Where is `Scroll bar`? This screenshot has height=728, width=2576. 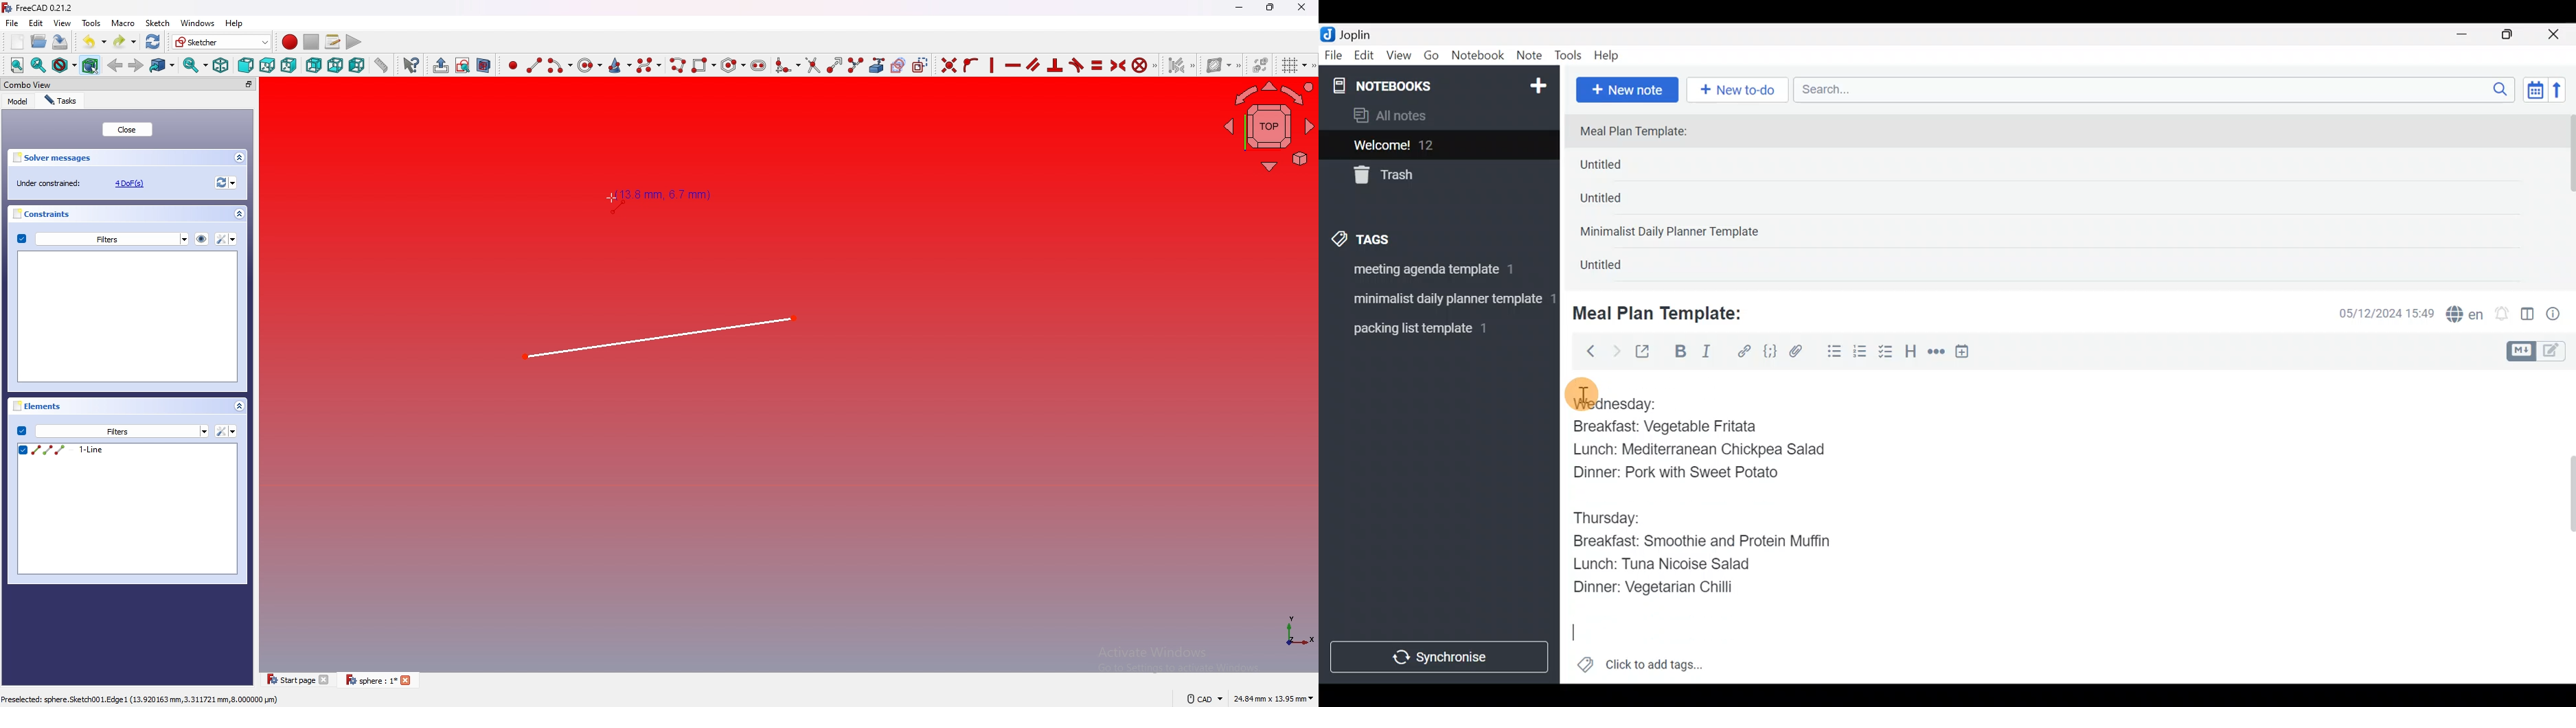 Scroll bar is located at coordinates (2562, 526).